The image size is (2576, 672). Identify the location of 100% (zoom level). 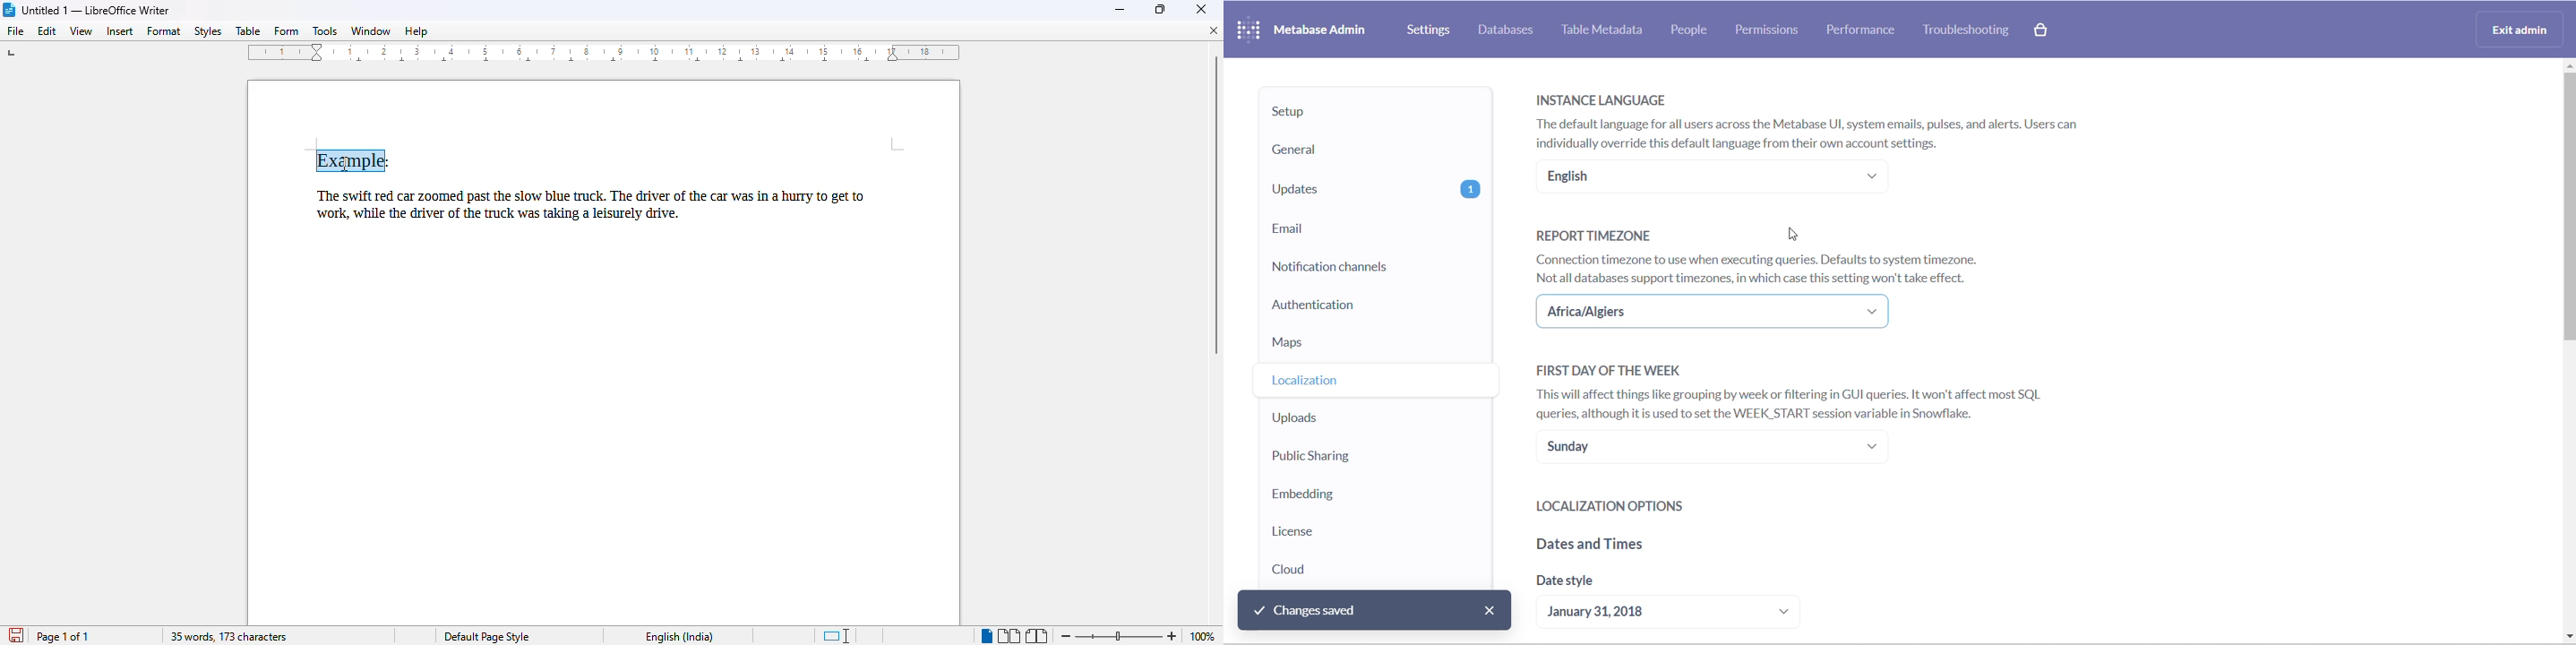
(1204, 636).